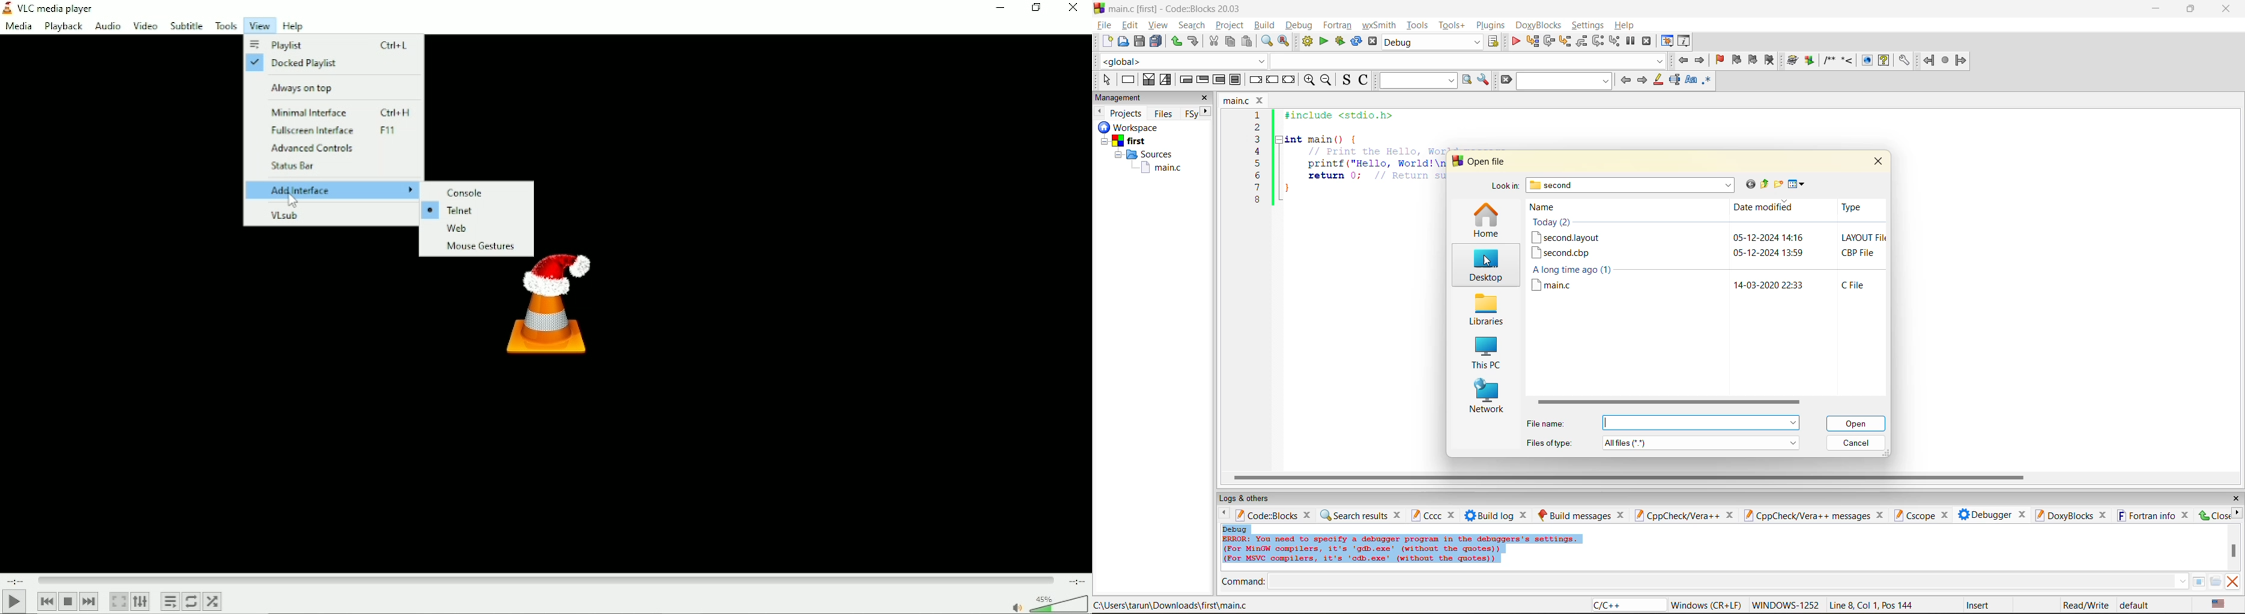 Image resolution: width=2268 pixels, height=616 pixels. I want to click on date, so click(1756, 252).